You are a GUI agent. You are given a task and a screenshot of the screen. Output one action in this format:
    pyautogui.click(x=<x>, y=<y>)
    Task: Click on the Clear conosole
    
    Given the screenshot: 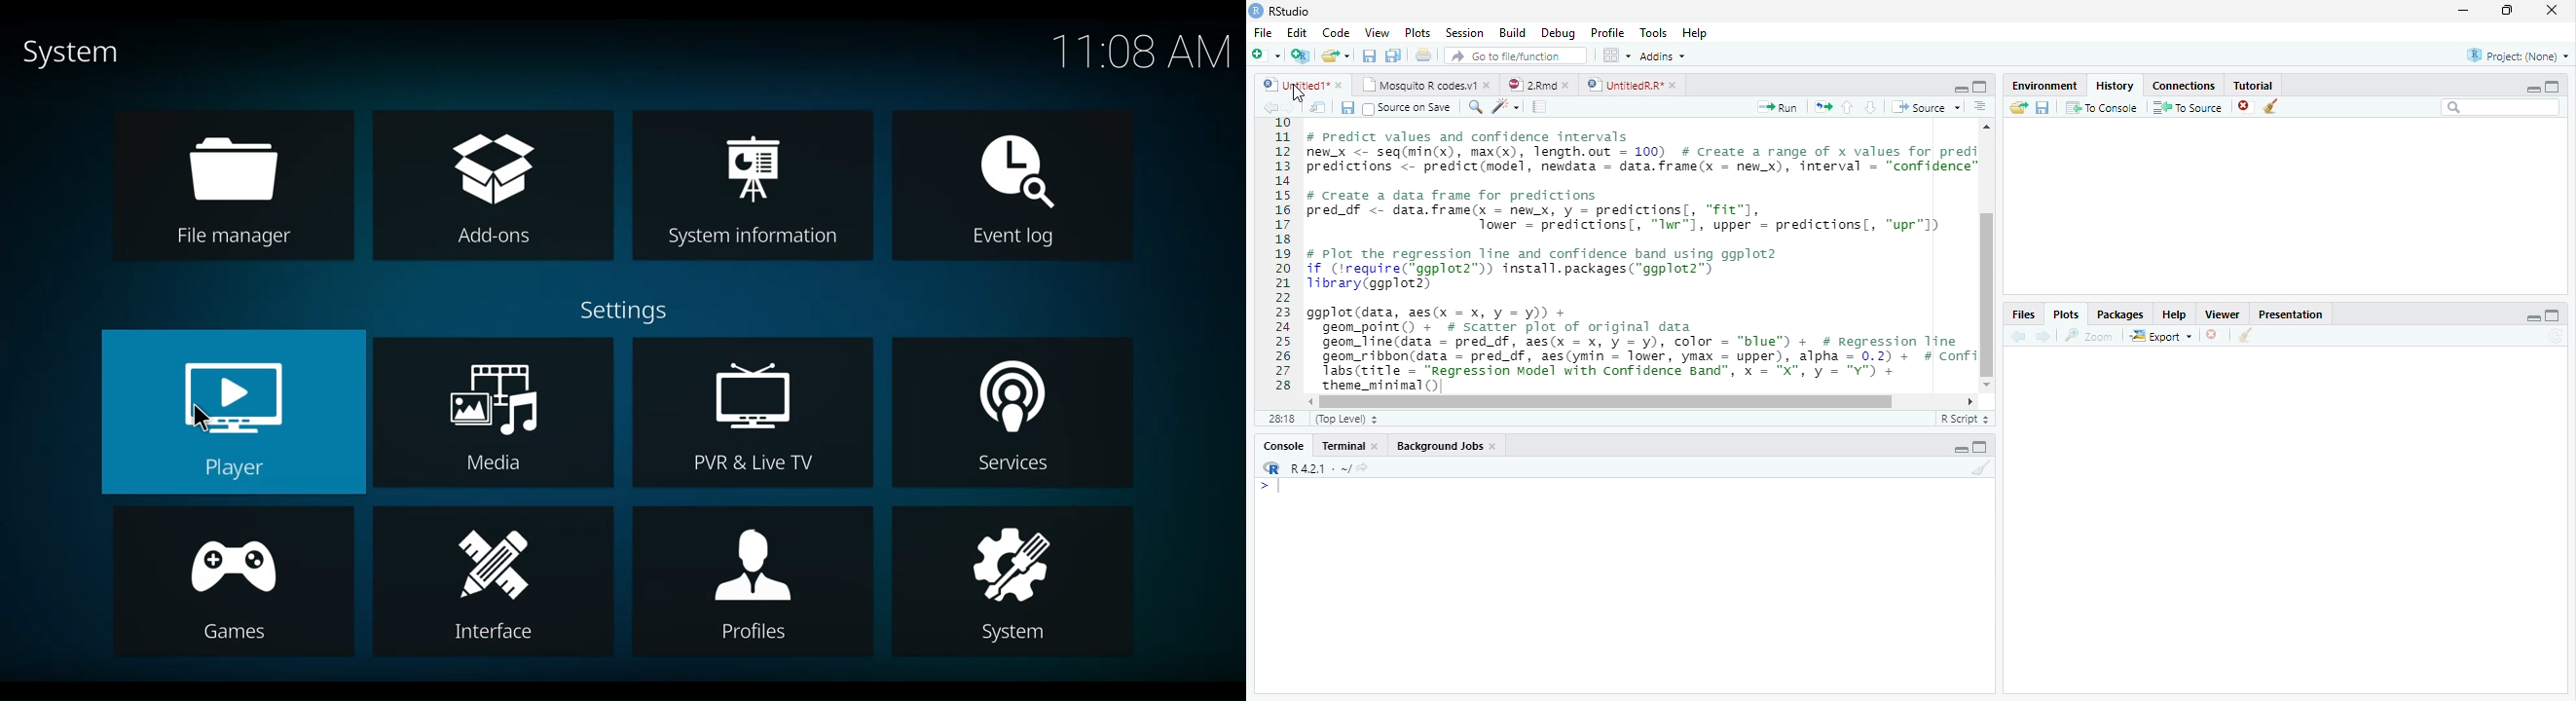 What is the action you would take?
    pyautogui.click(x=2248, y=335)
    